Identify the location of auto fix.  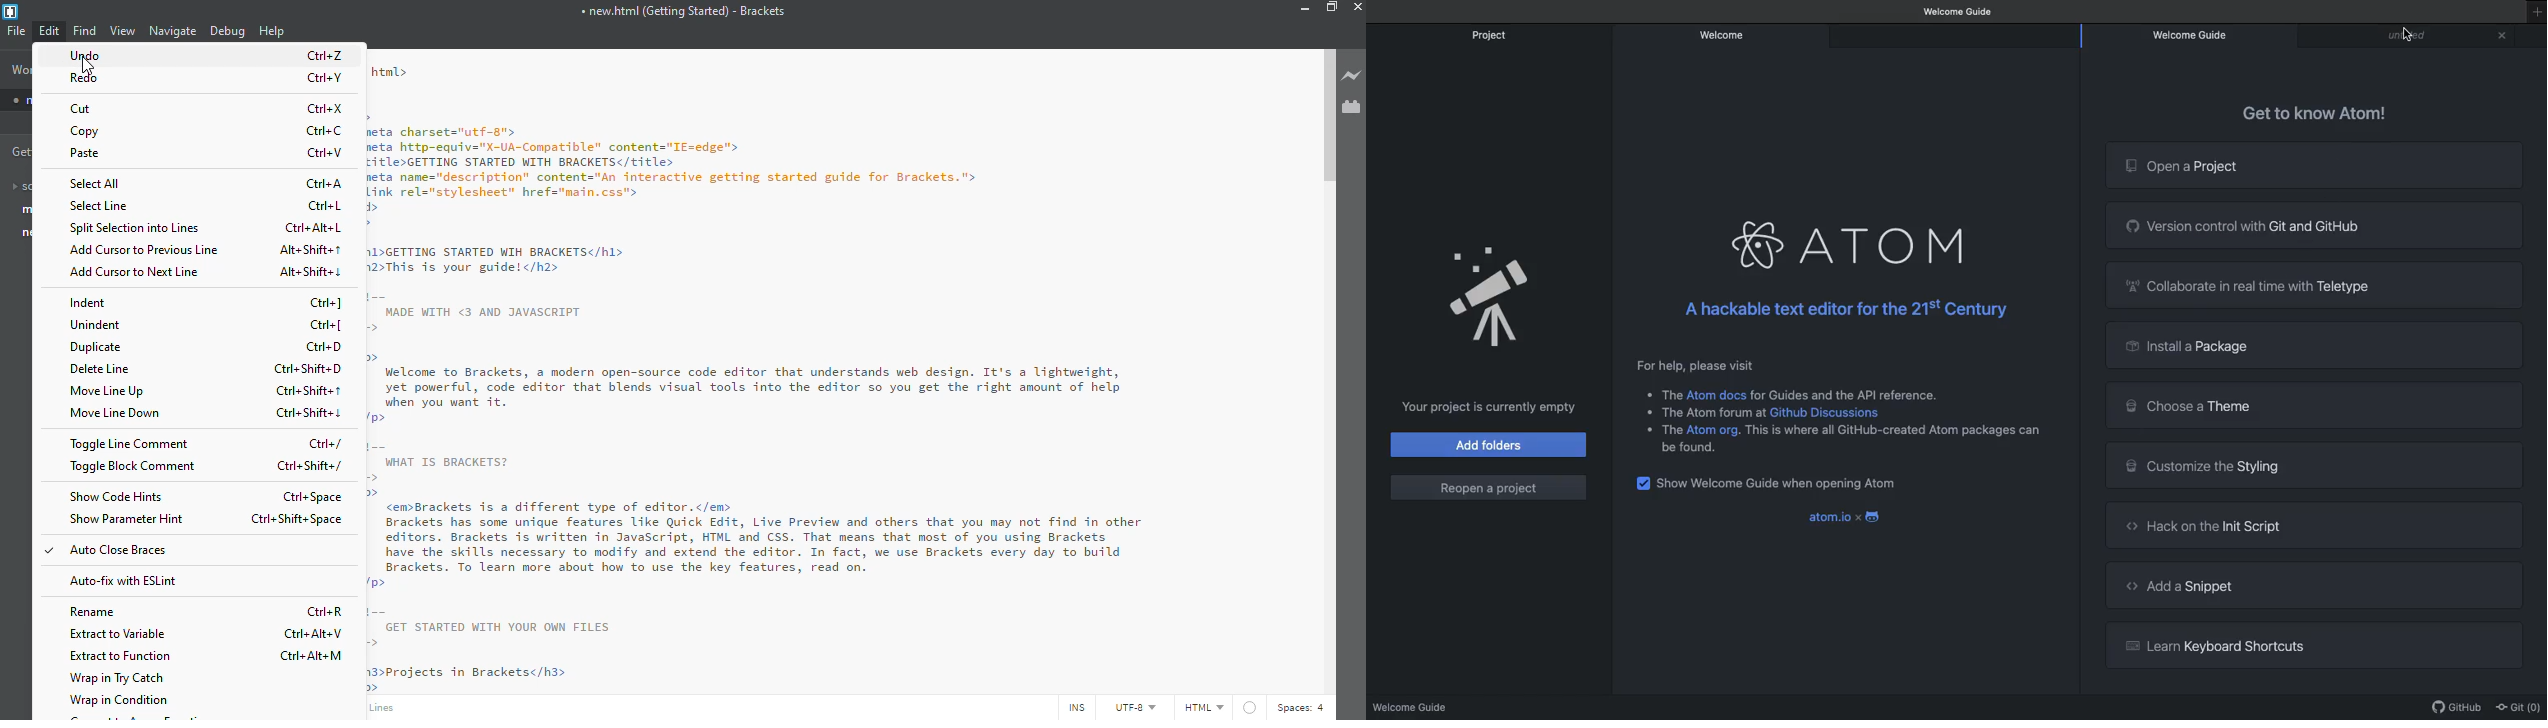
(123, 581).